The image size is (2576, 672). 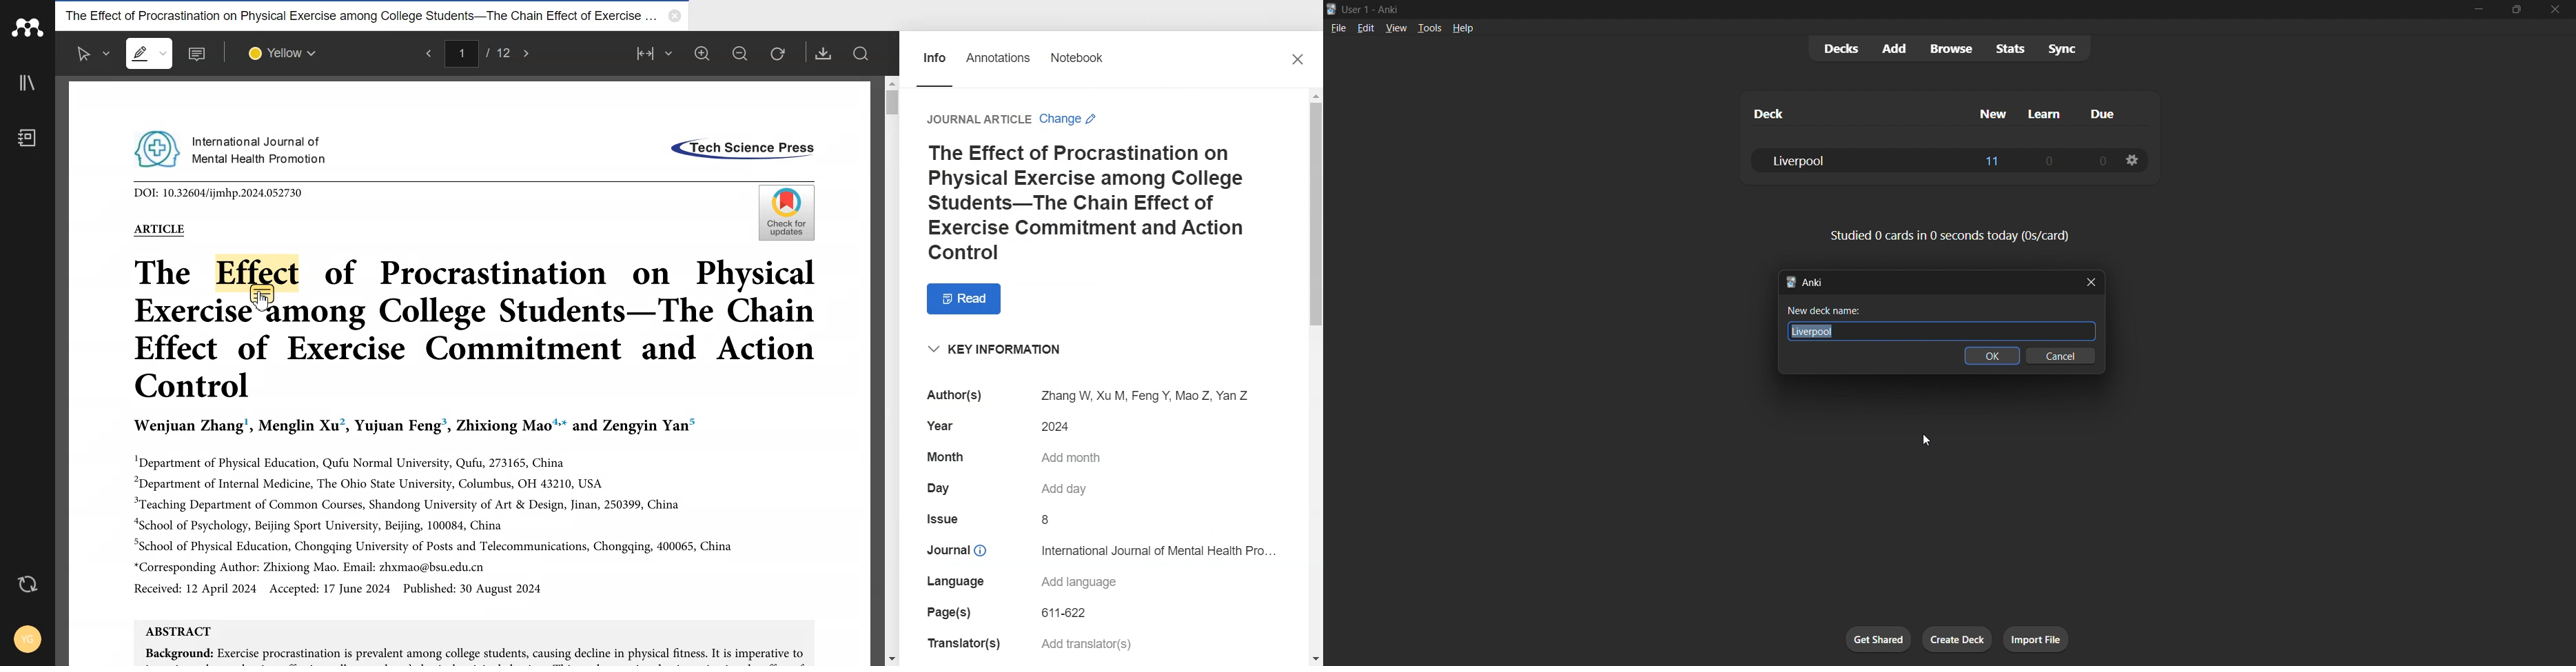 I want to click on Notebook, so click(x=1079, y=61).